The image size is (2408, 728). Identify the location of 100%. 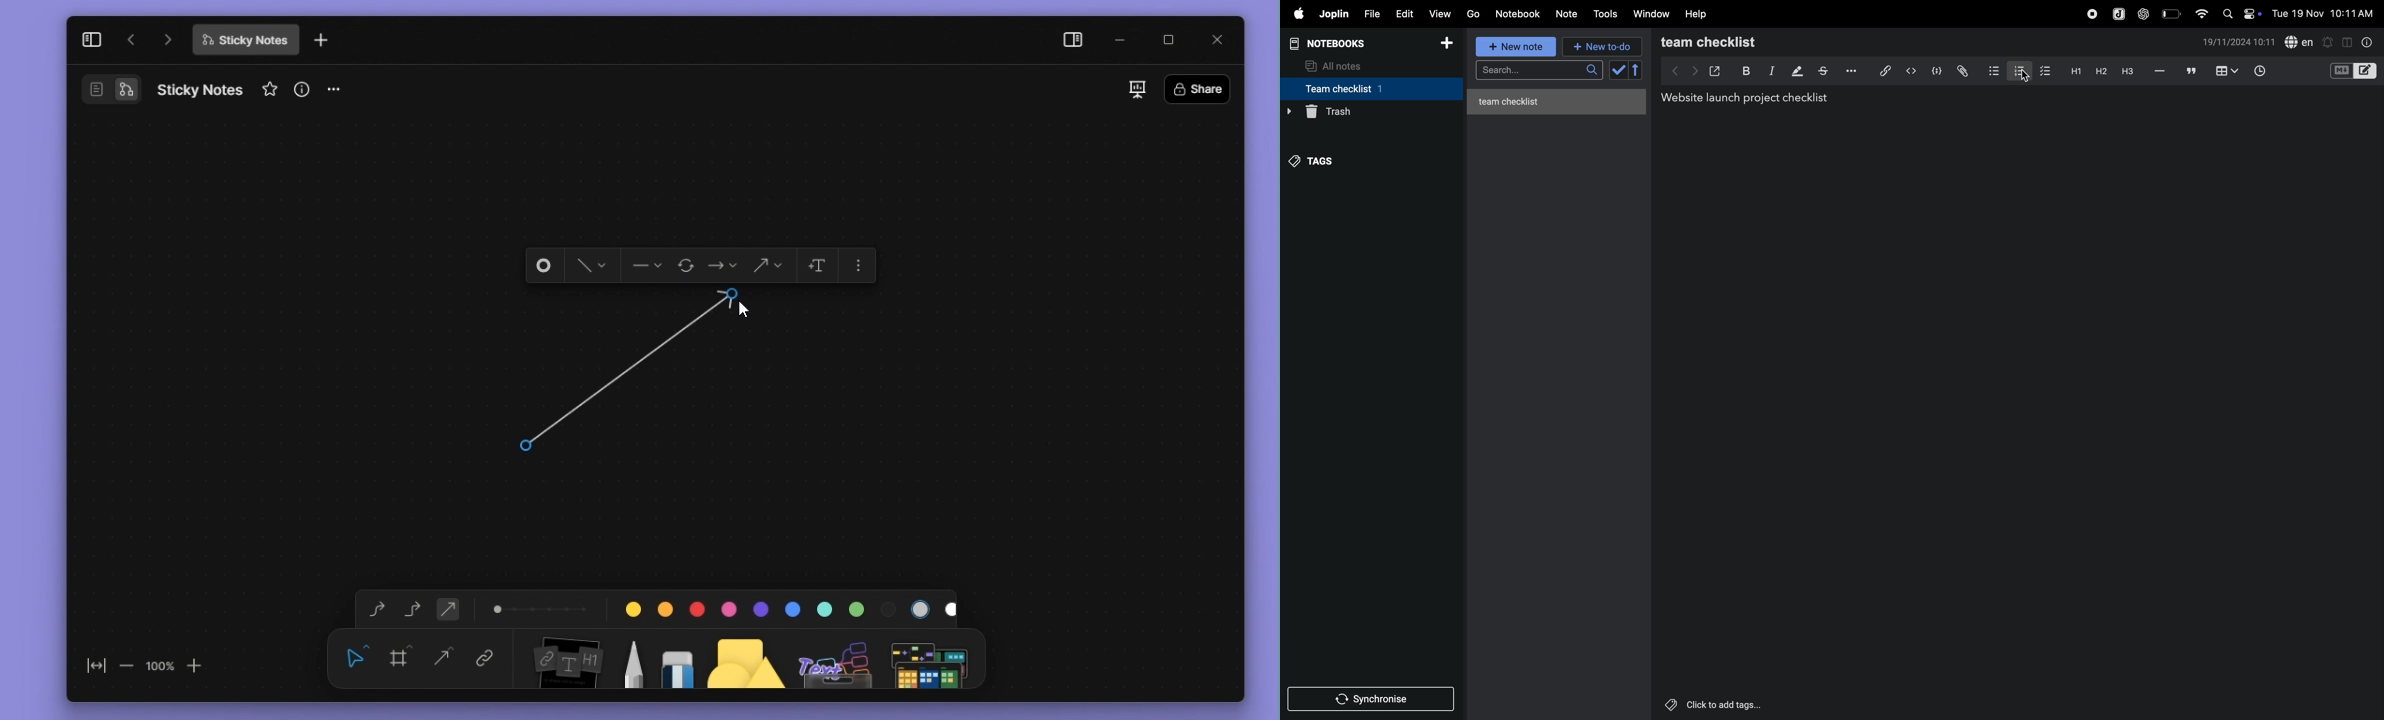
(159, 665).